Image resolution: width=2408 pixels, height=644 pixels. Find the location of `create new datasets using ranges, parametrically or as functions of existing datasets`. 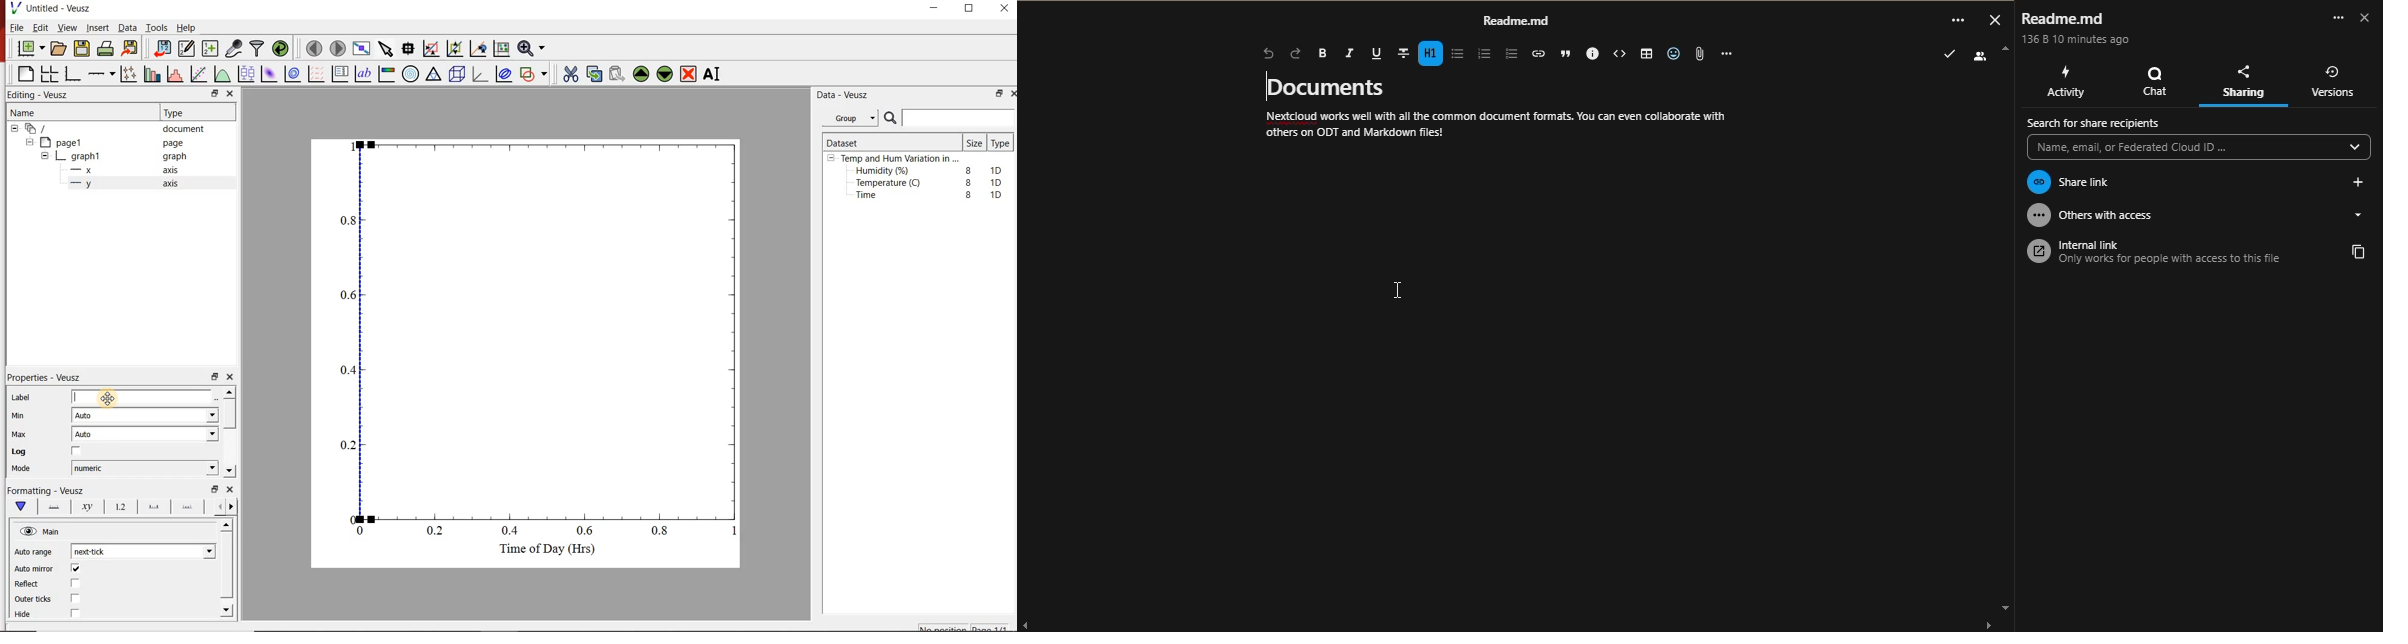

create new datasets using ranges, parametrically or as functions of existing datasets is located at coordinates (211, 49).